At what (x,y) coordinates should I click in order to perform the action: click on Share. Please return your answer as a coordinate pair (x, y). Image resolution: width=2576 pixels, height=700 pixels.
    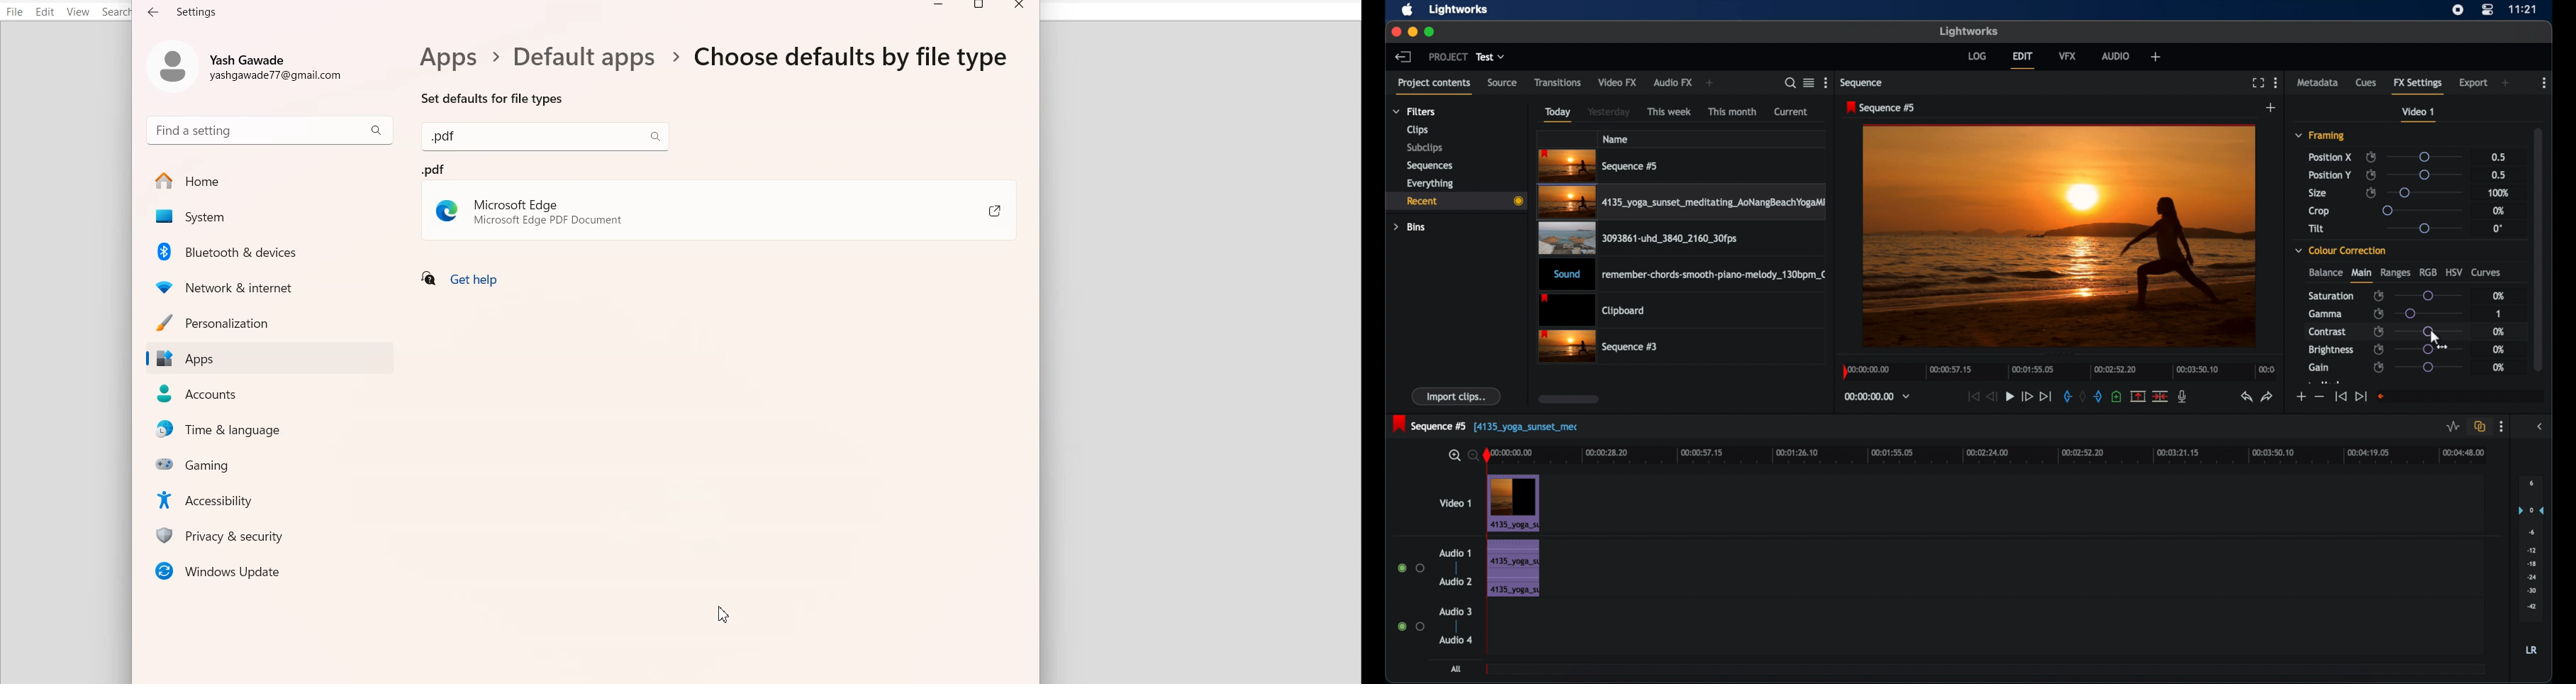
    Looking at the image, I should click on (995, 212).